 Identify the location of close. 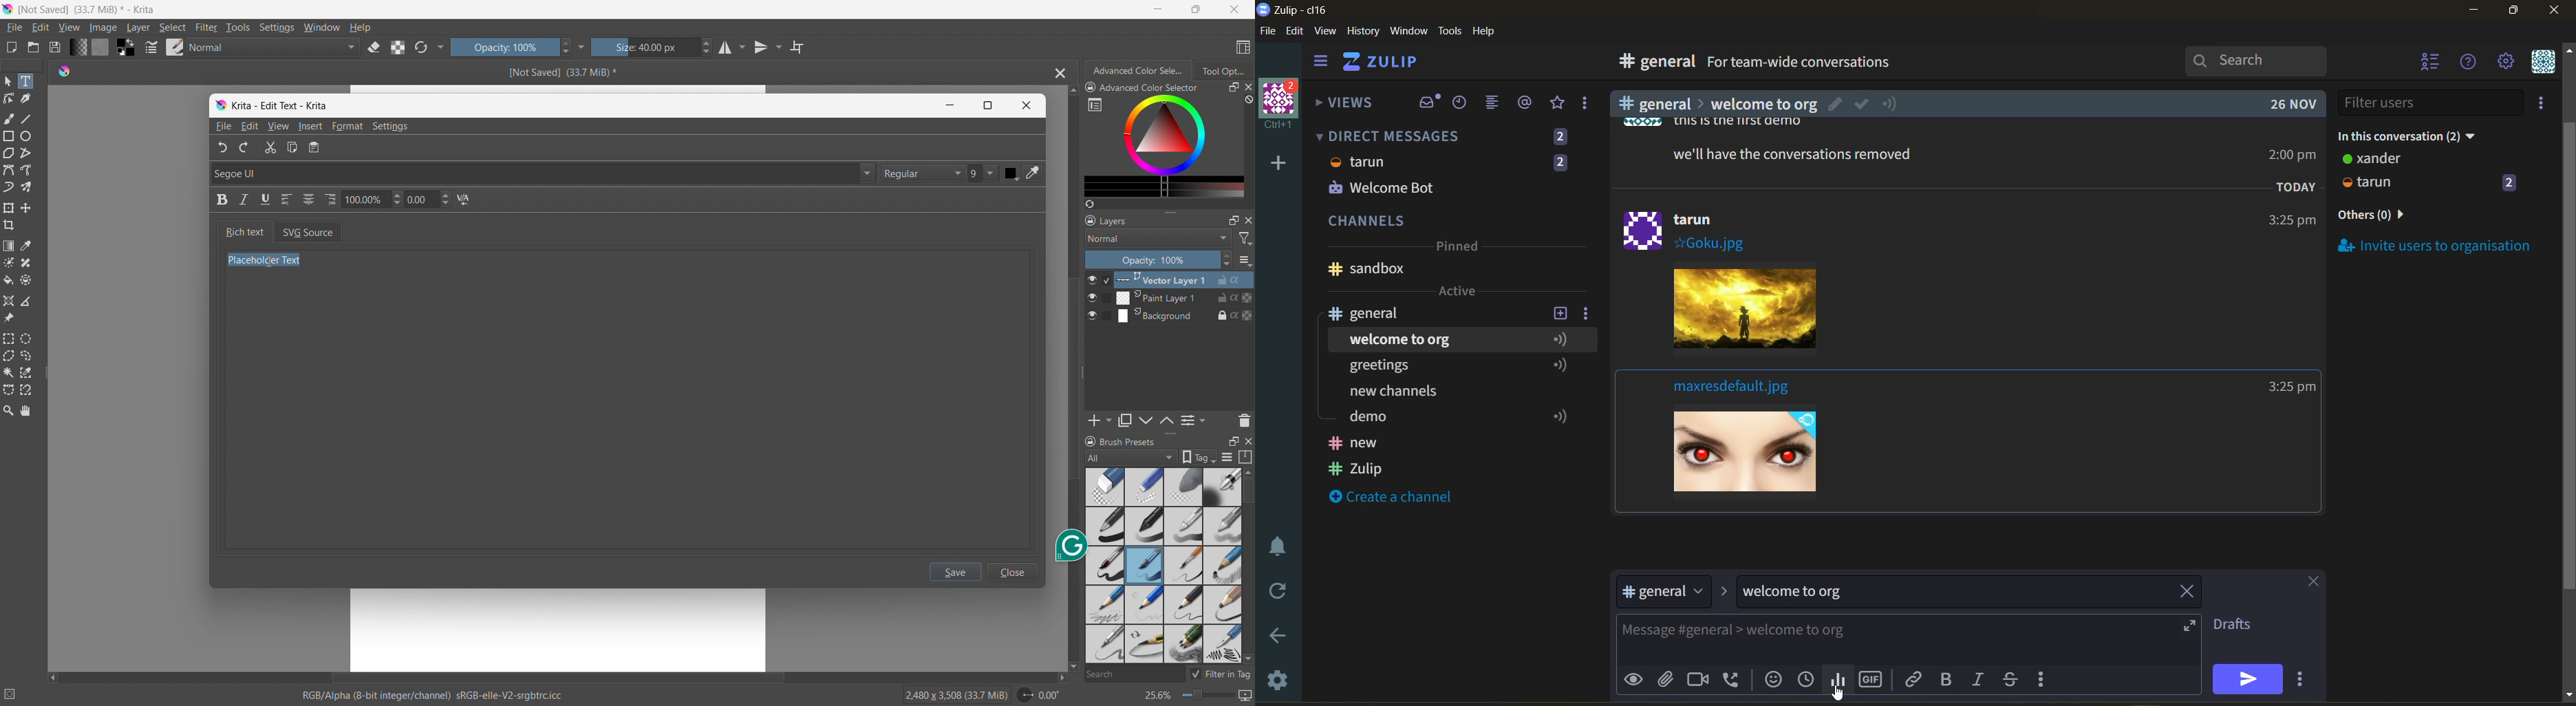
(1014, 571).